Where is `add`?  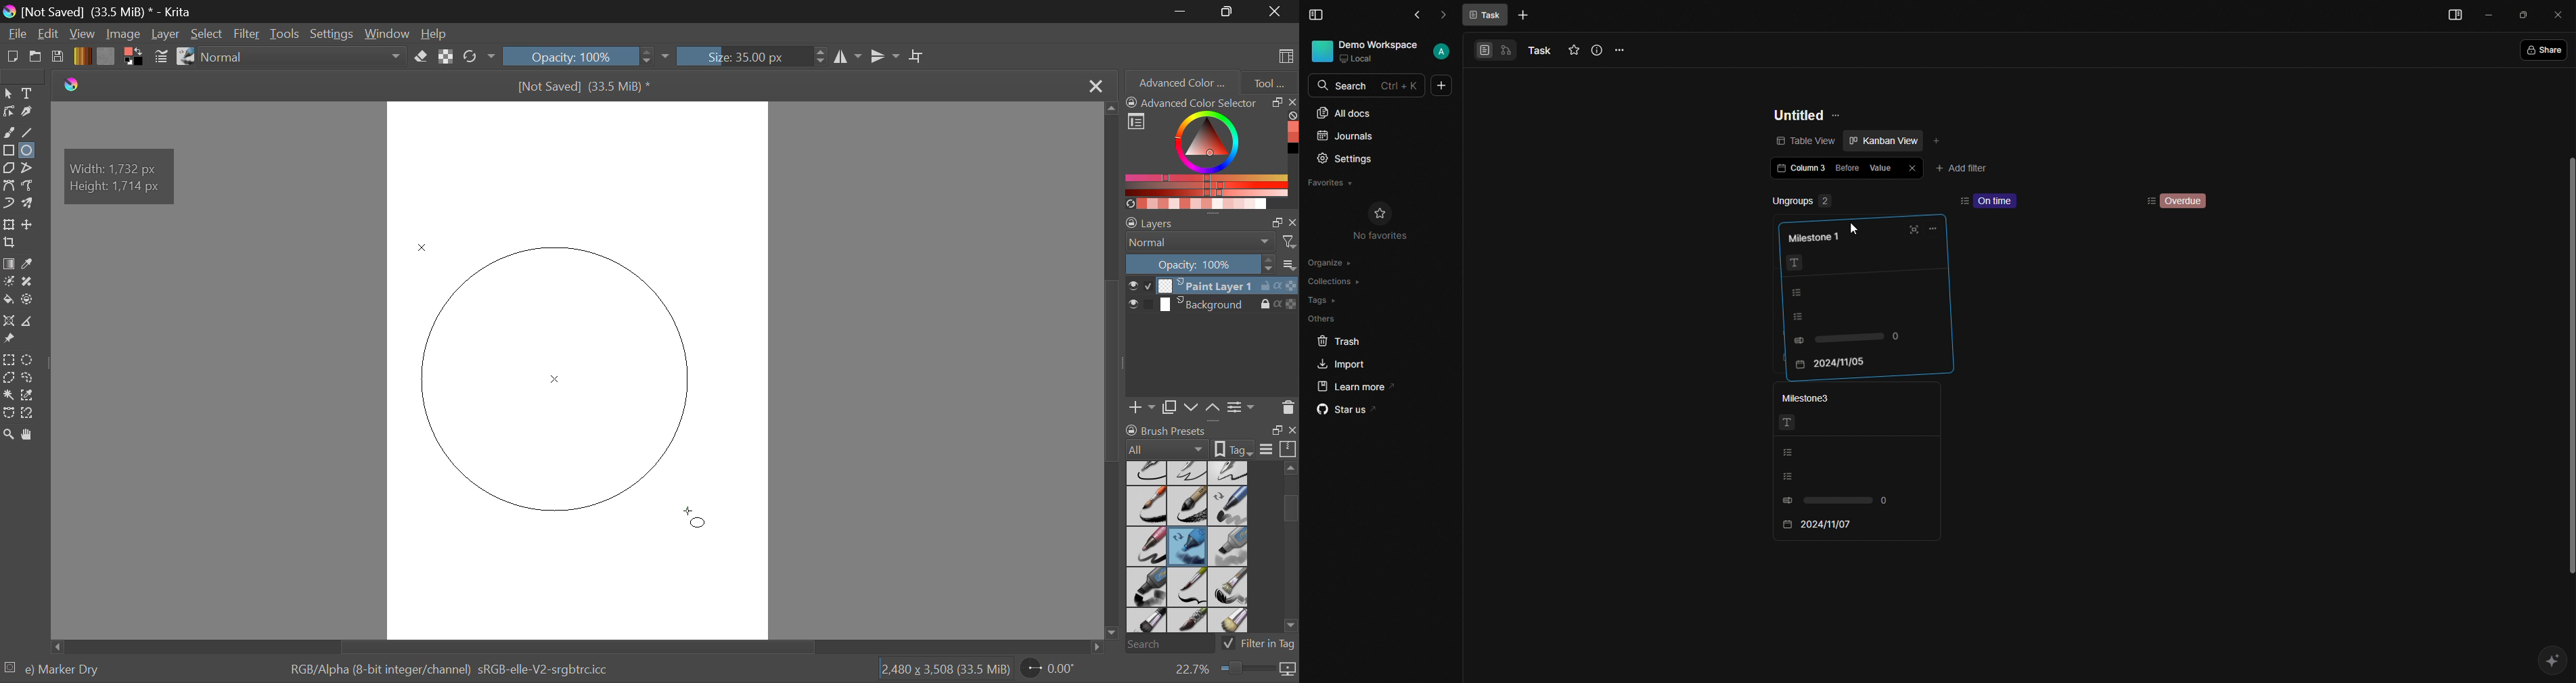 add is located at coordinates (1917, 199).